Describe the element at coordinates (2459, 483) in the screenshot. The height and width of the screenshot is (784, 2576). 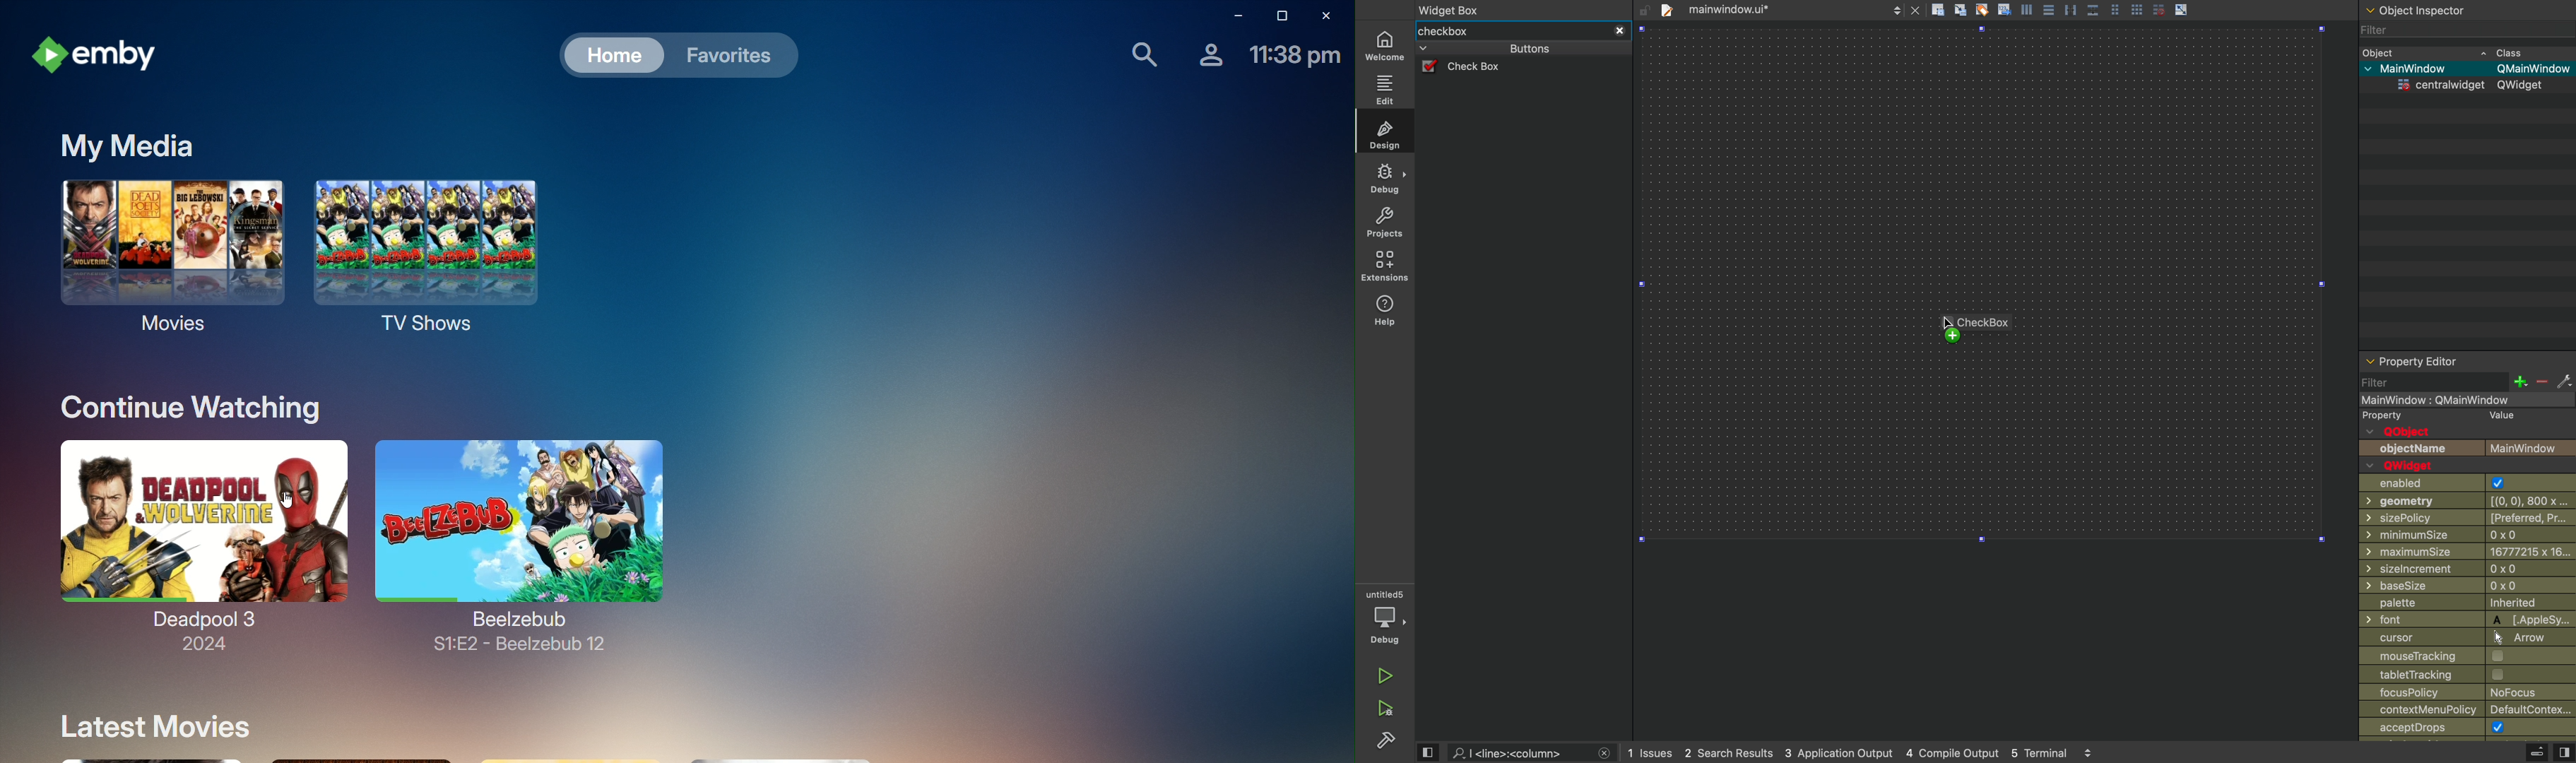
I see `enabled` at that location.